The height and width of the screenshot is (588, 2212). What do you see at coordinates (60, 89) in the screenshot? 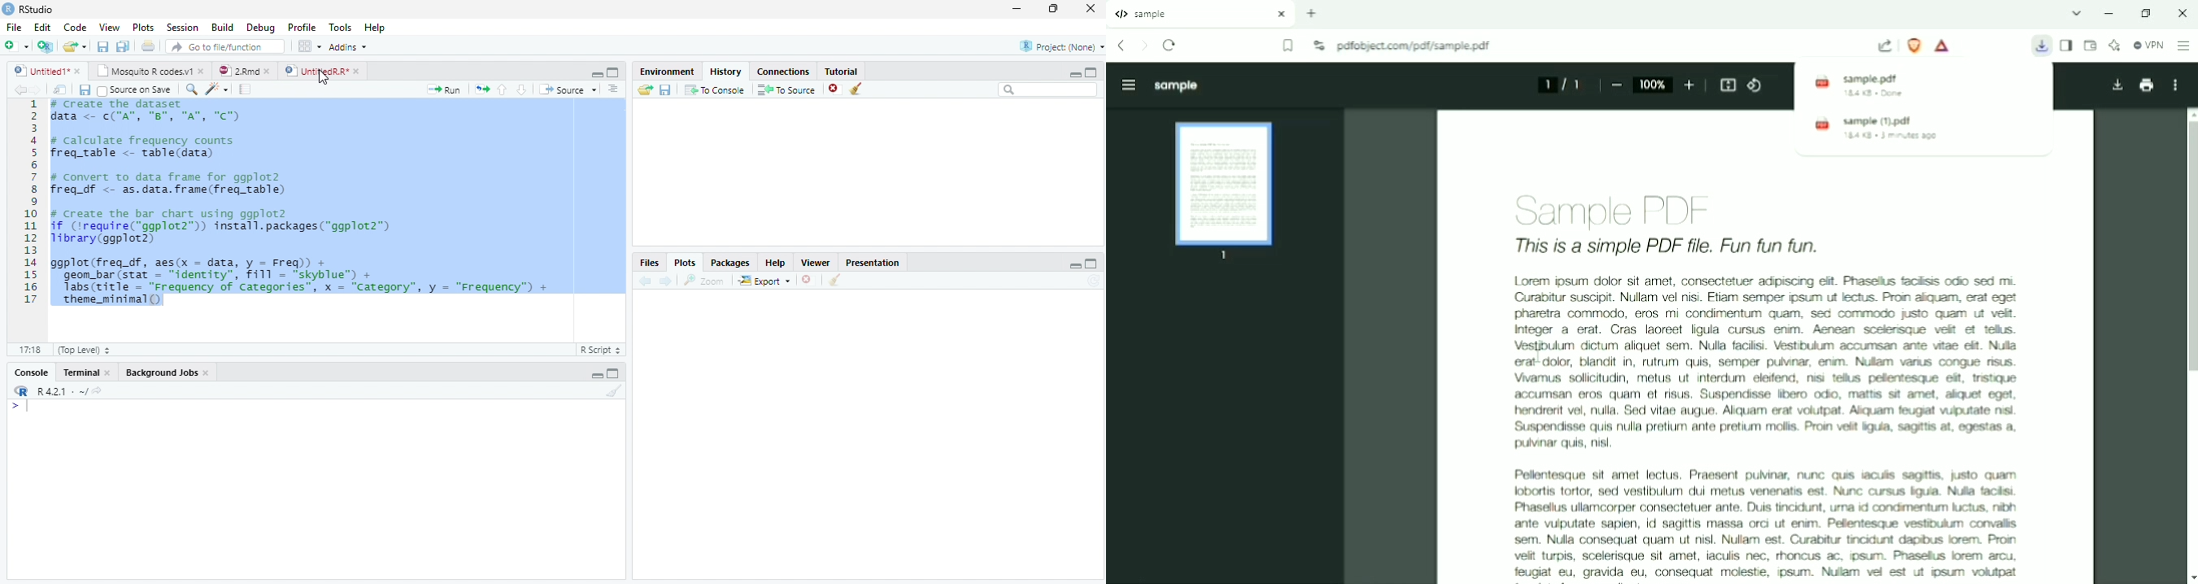
I see `Show in new window` at bounding box center [60, 89].